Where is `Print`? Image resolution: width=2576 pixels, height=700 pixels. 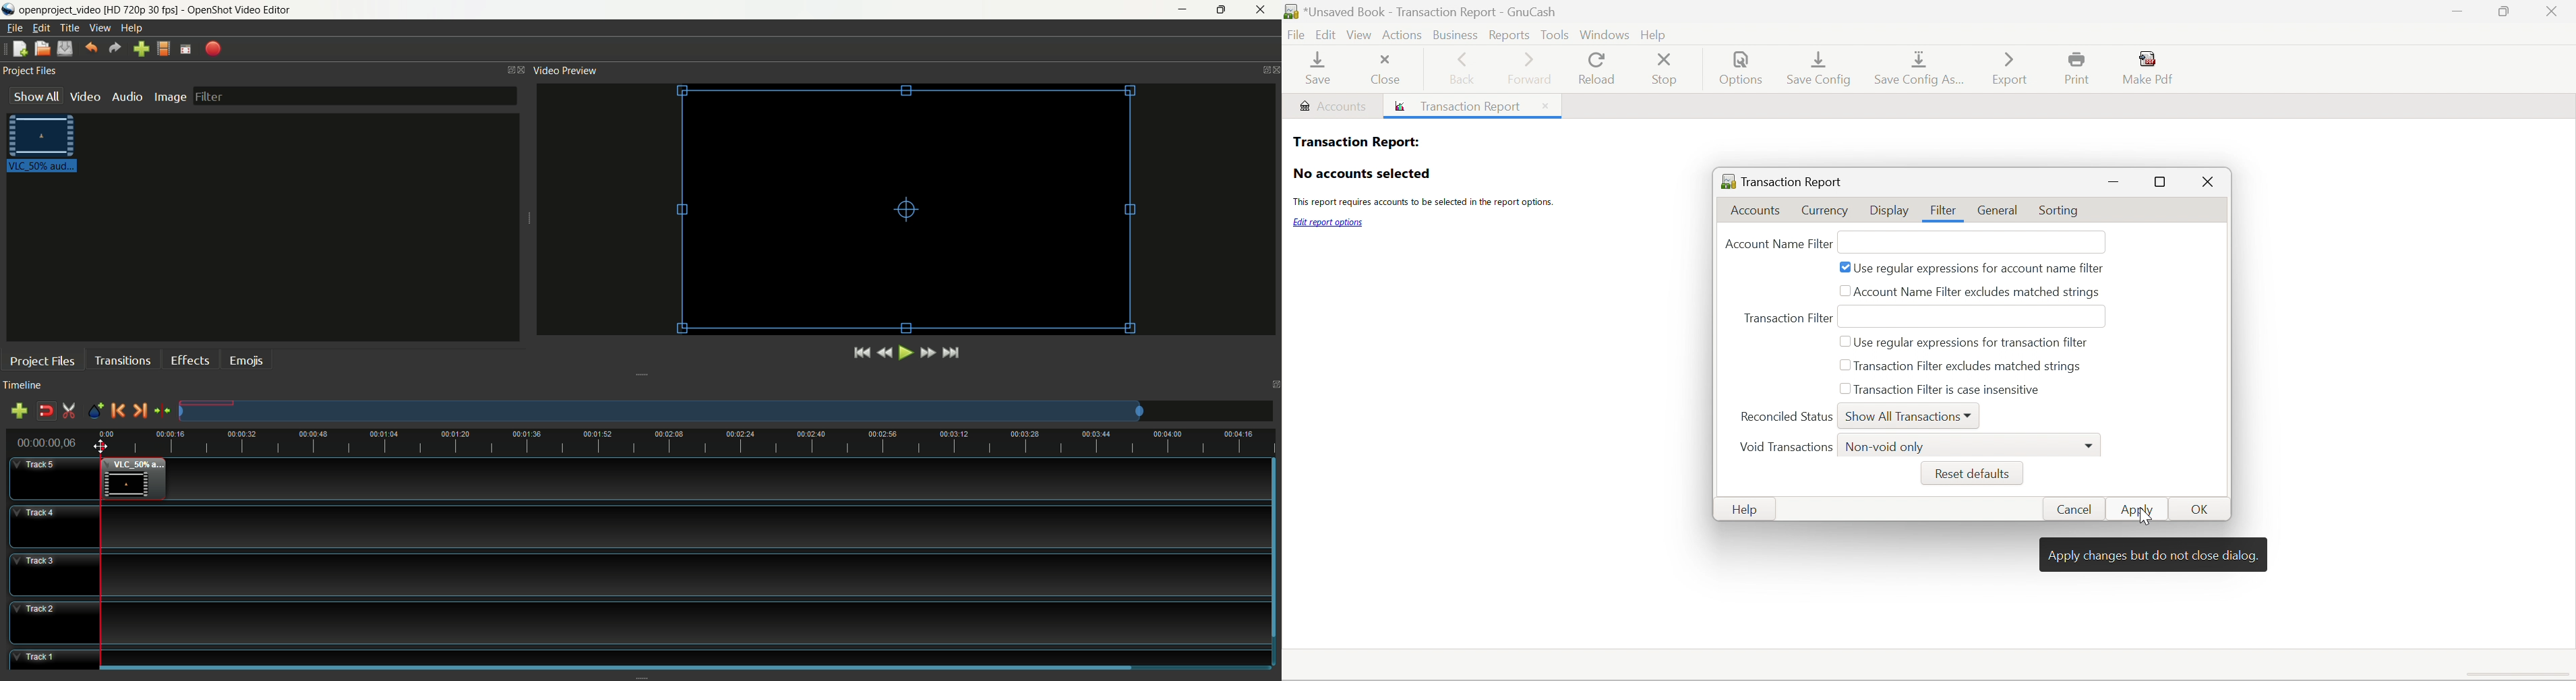
Print is located at coordinates (2080, 69).